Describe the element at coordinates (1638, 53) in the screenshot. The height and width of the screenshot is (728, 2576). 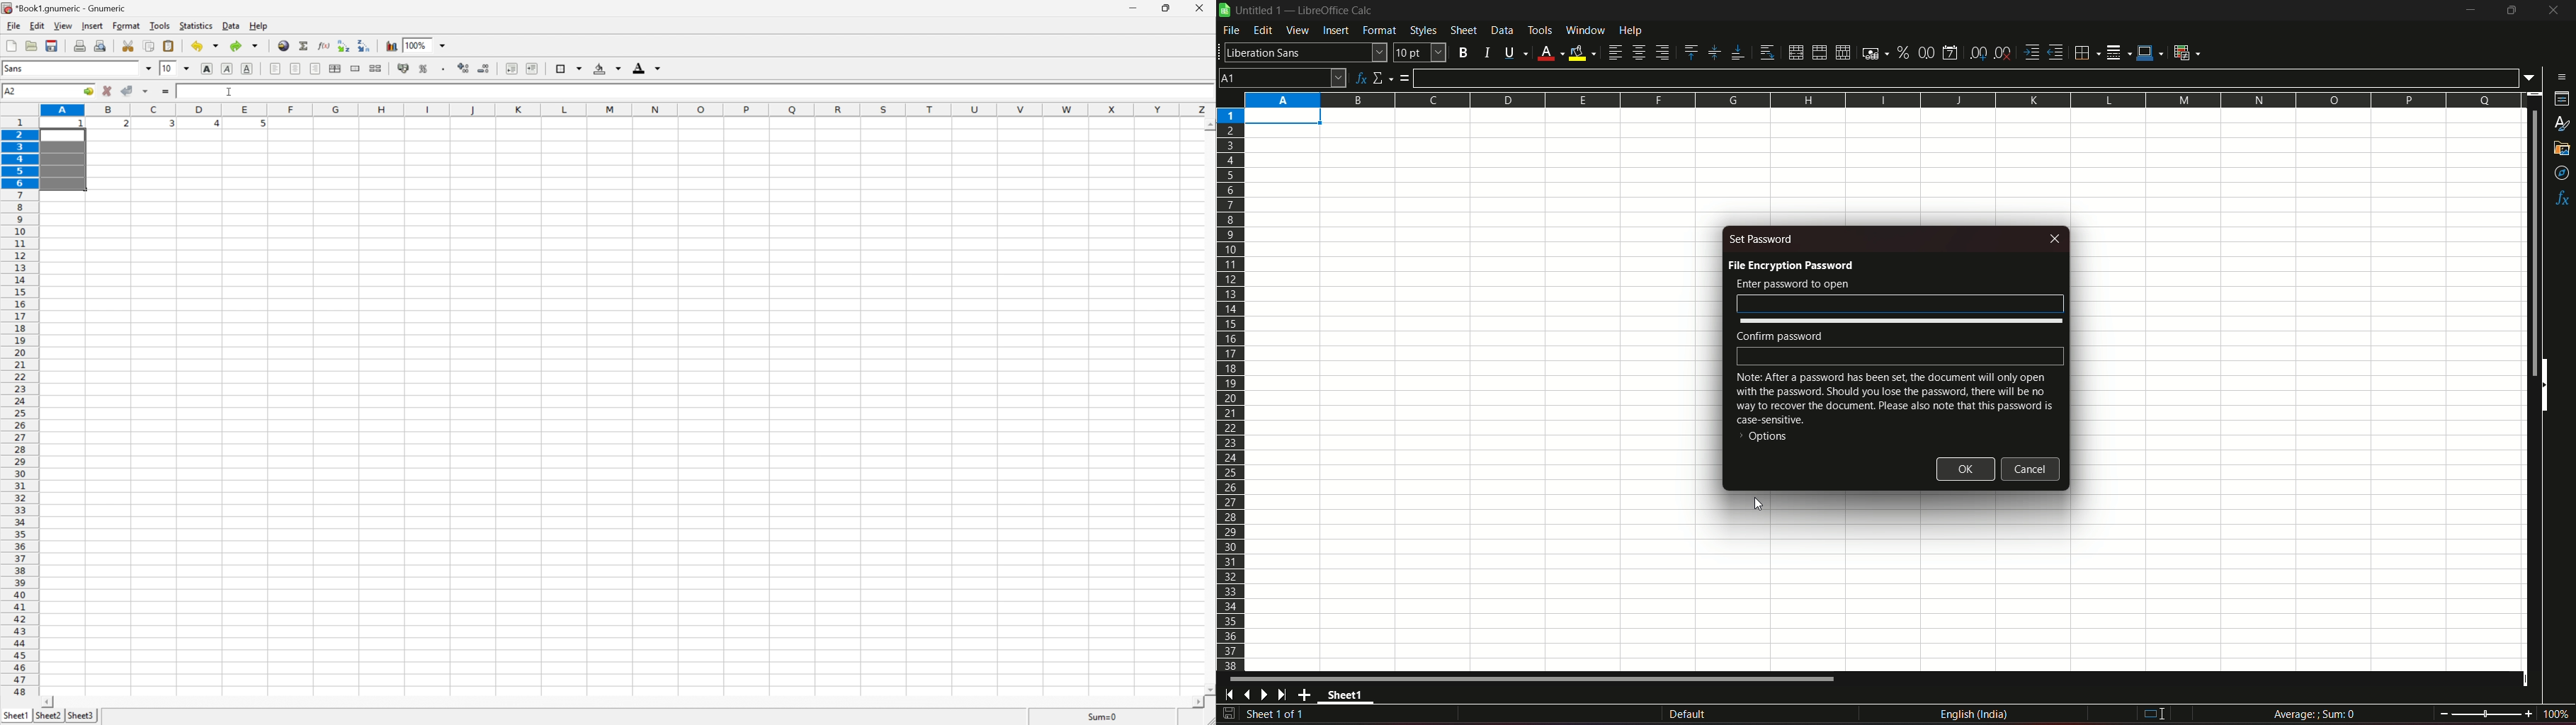
I see `align center` at that location.